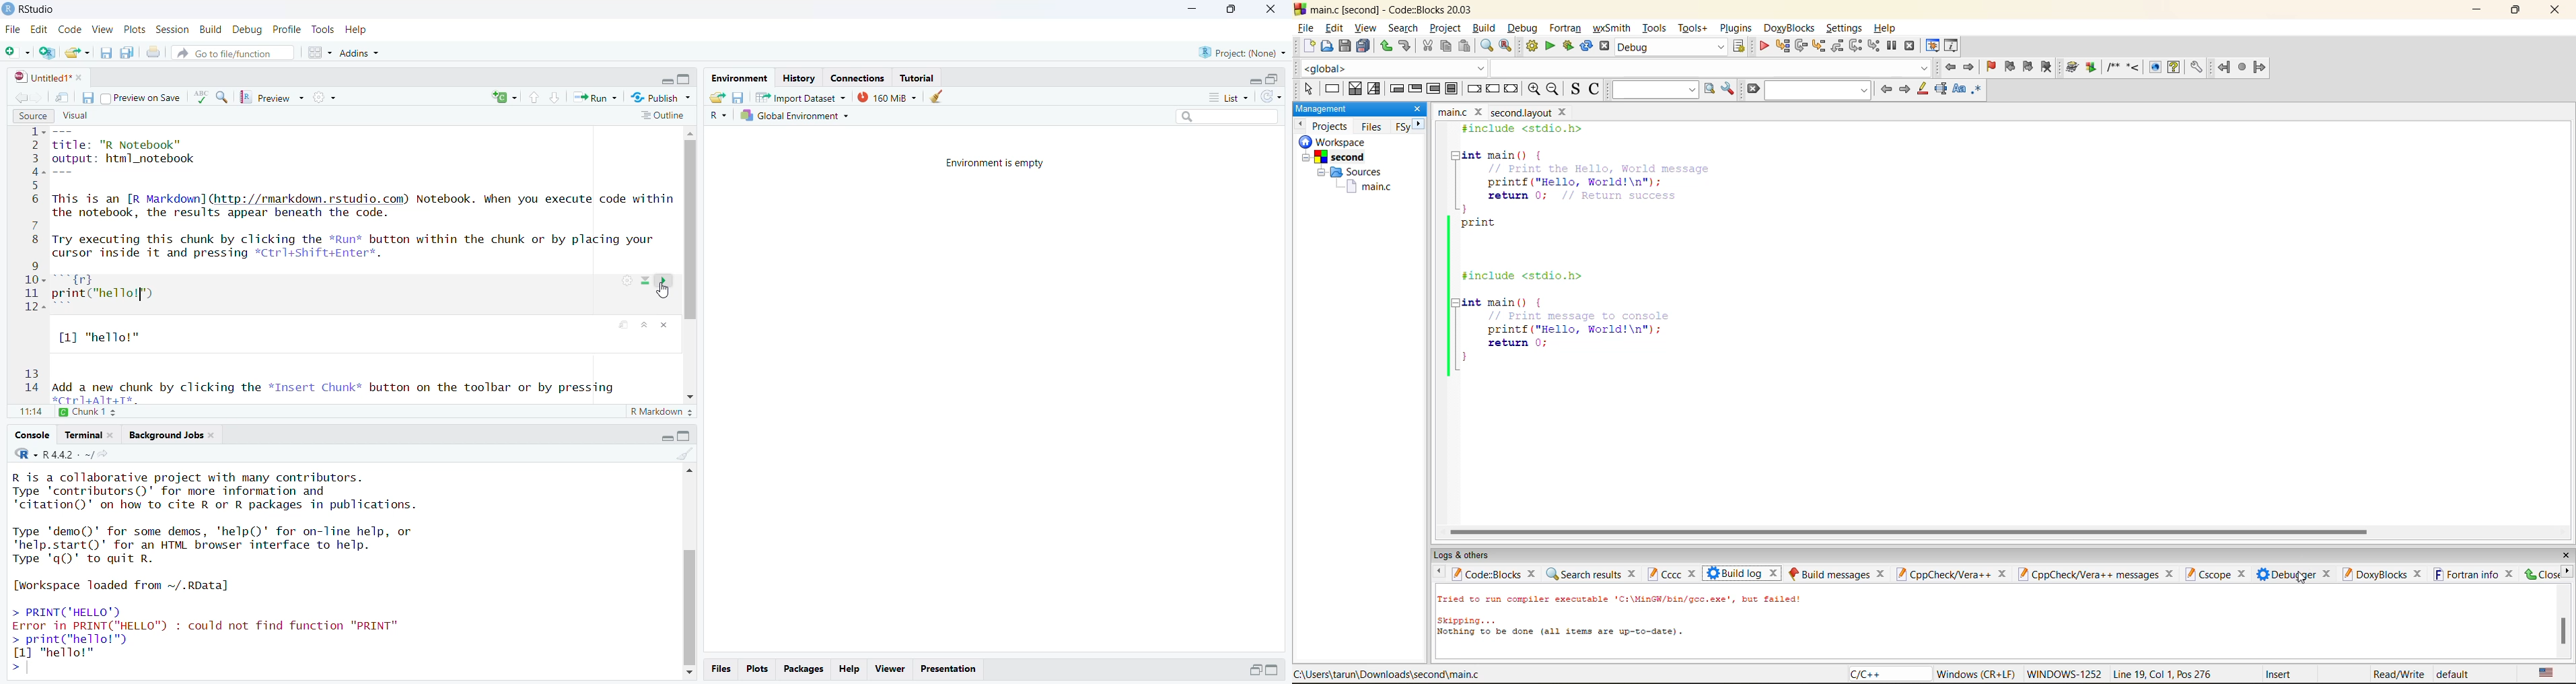 Image resolution: width=2576 pixels, height=700 pixels. I want to click on profile, so click(288, 30).